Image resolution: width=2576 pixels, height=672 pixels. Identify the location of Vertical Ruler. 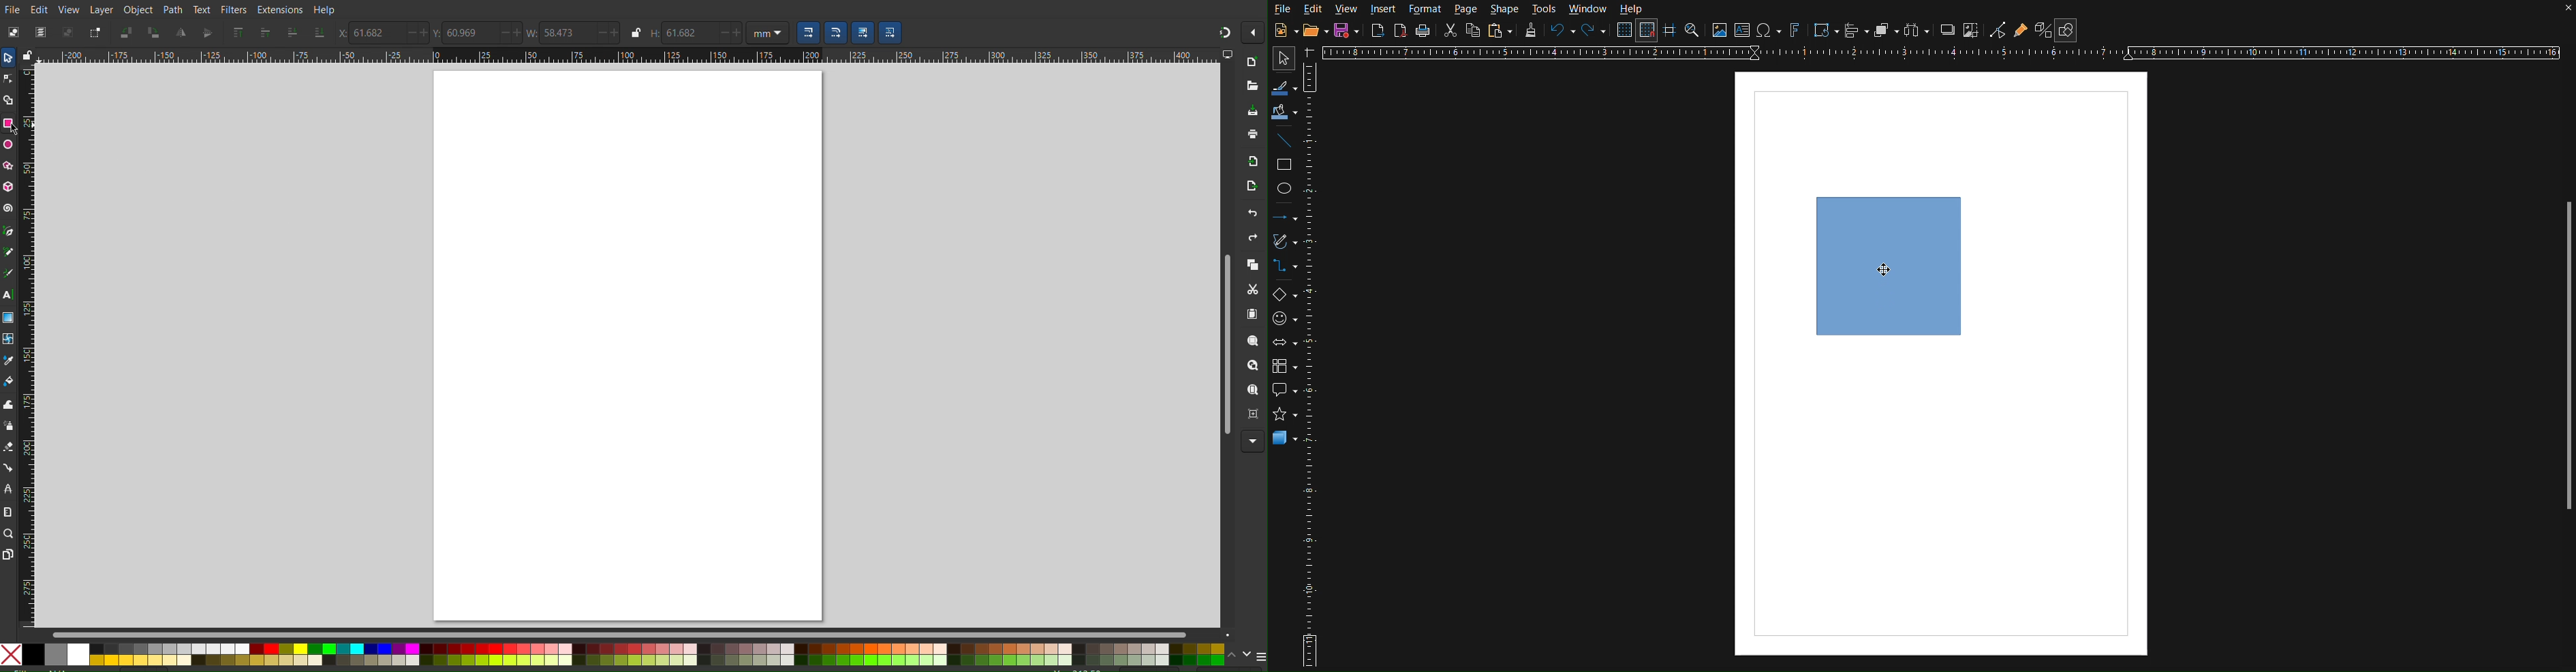
(1312, 363).